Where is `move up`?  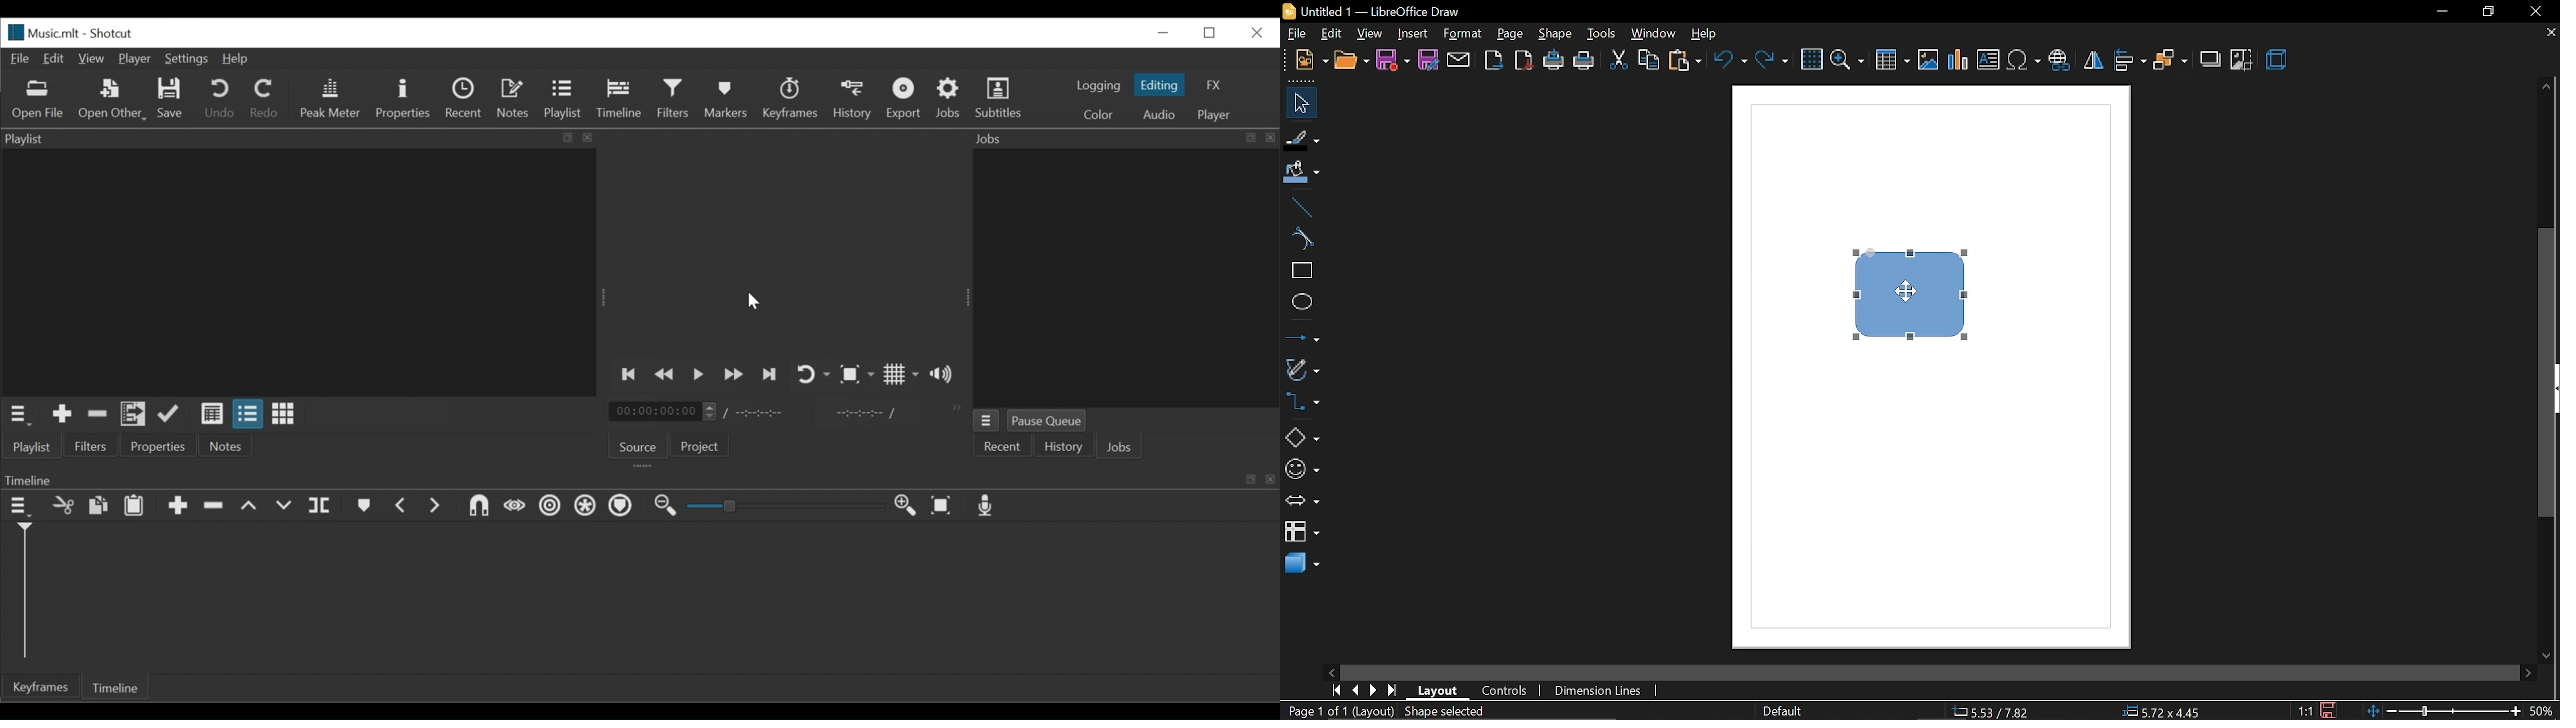 move up is located at coordinates (2548, 87).